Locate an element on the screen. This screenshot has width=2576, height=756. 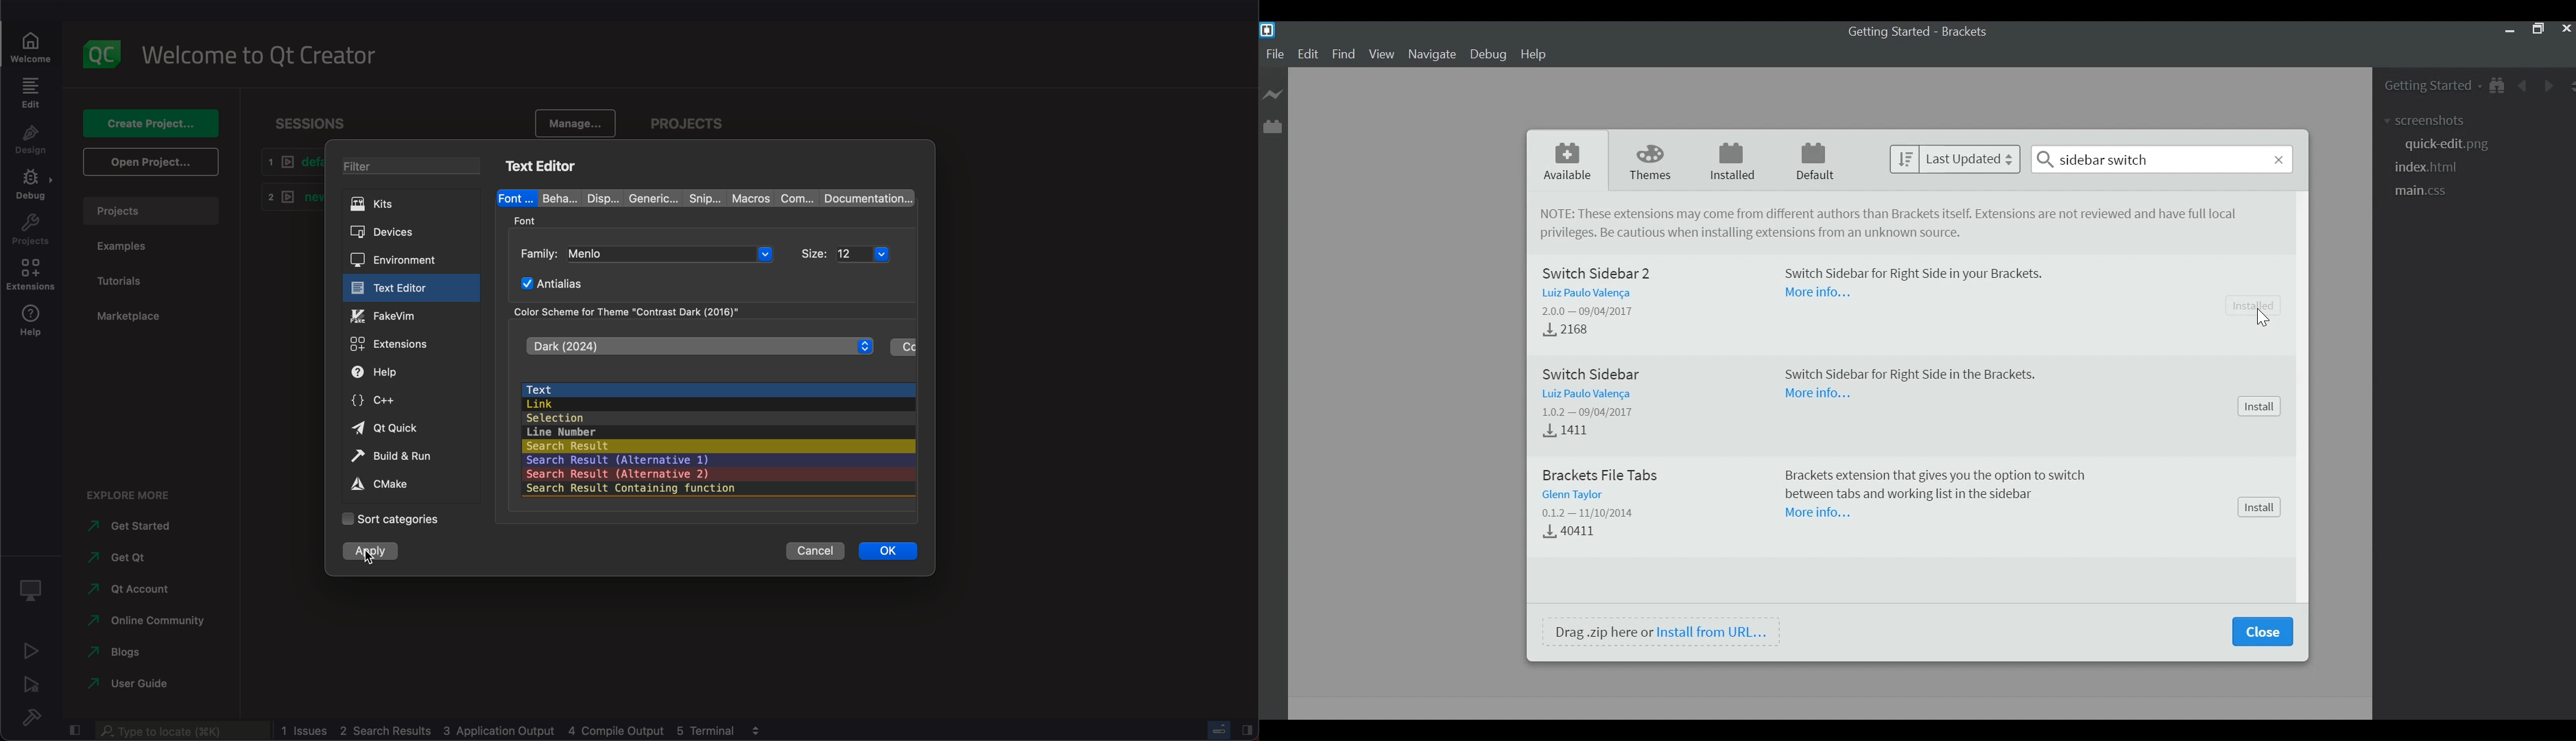
Themes is located at coordinates (1647, 160).